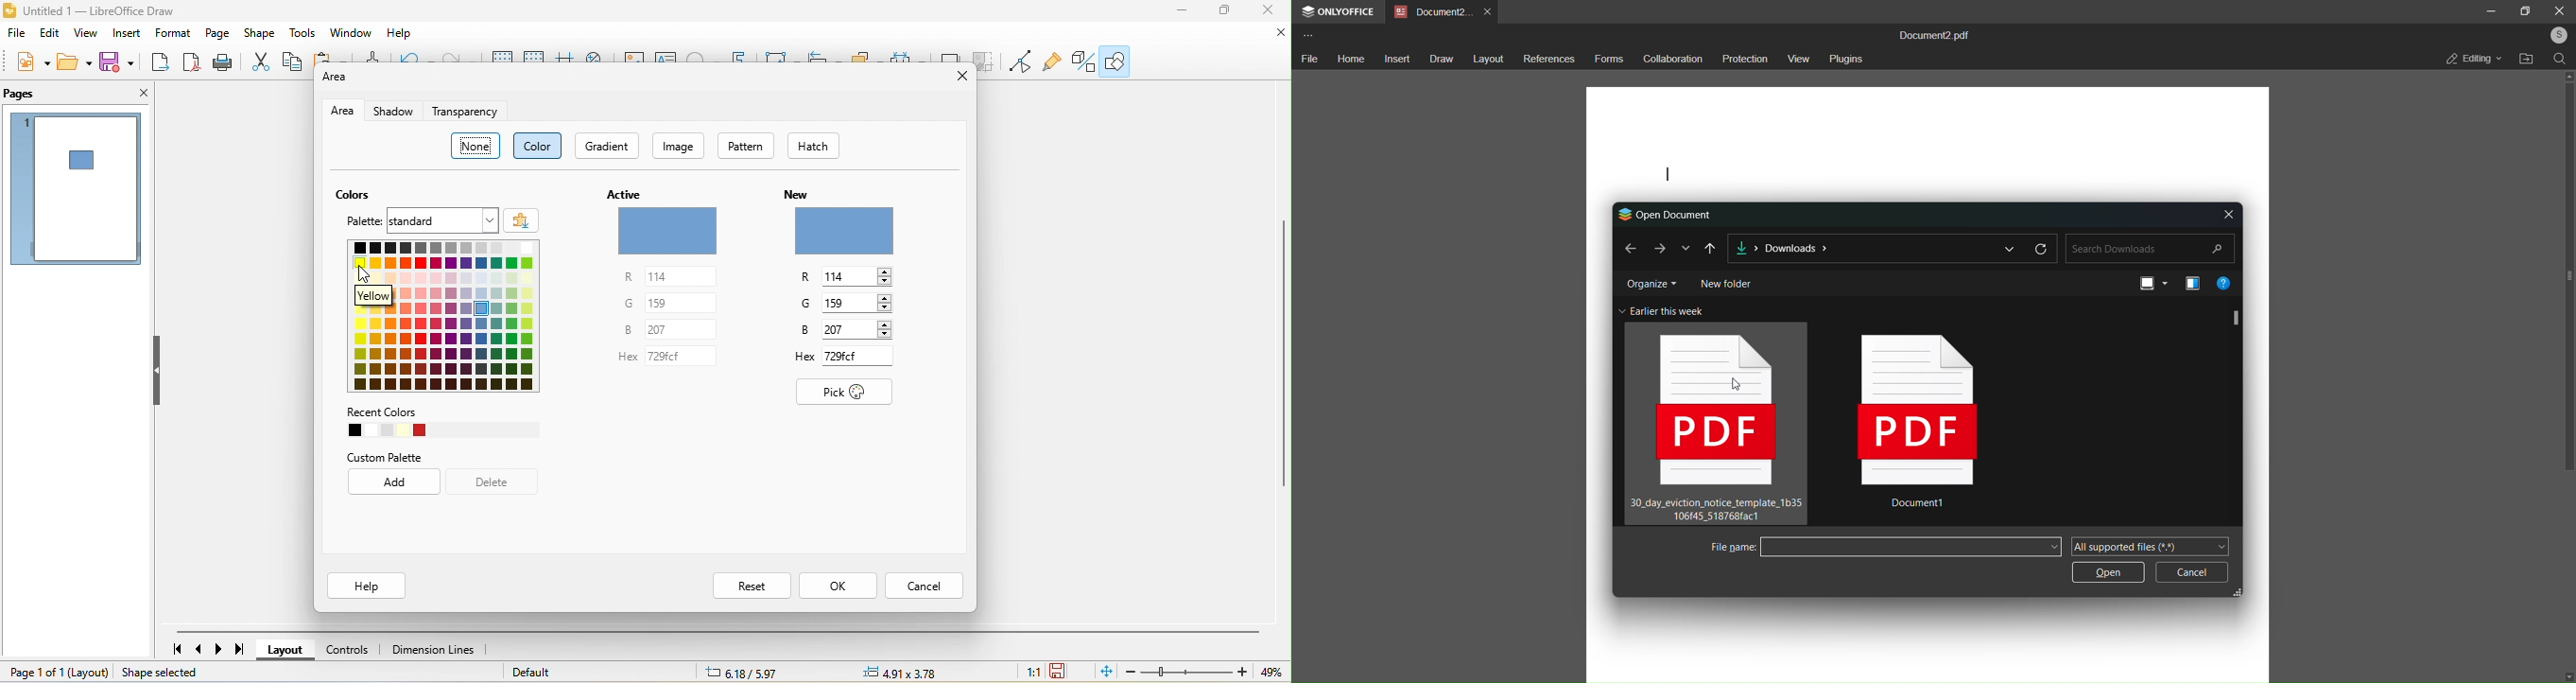 This screenshot has height=700, width=2576. What do you see at coordinates (668, 357) in the screenshot?
I see `hex 729 cf` at bounding box center [668, 357].